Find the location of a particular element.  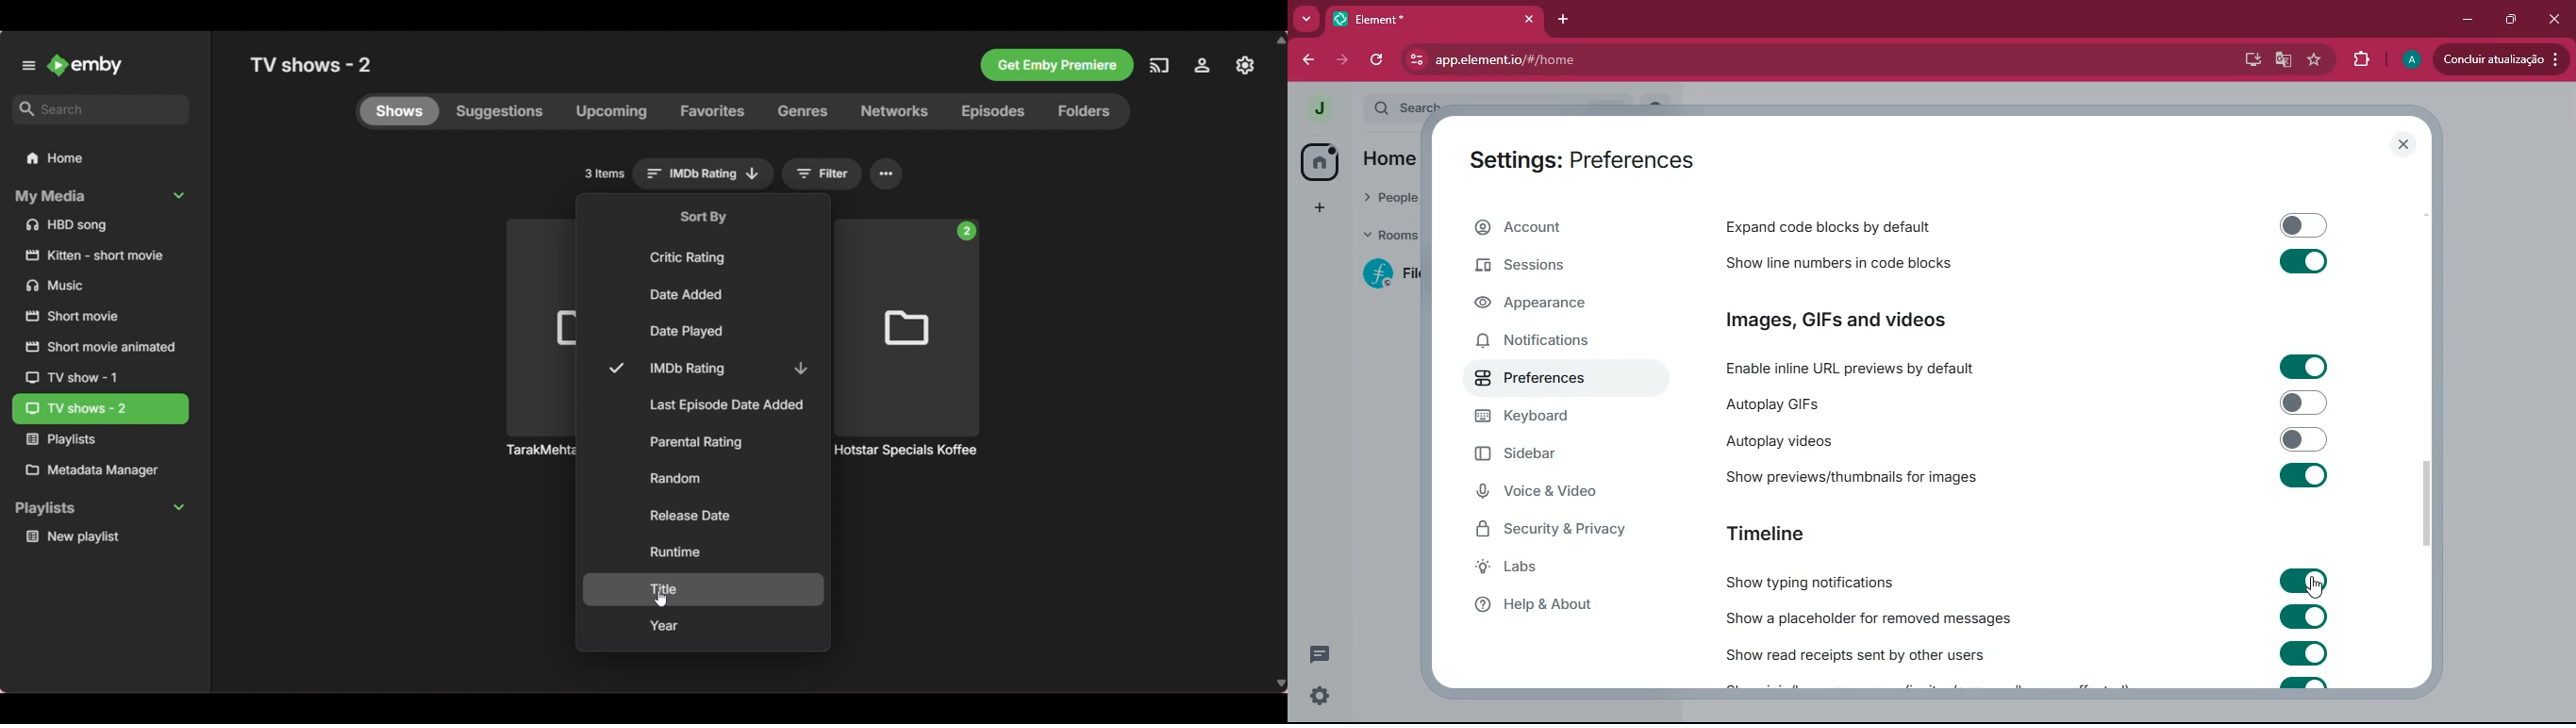

favourite is located at coordinates (2315, 59).